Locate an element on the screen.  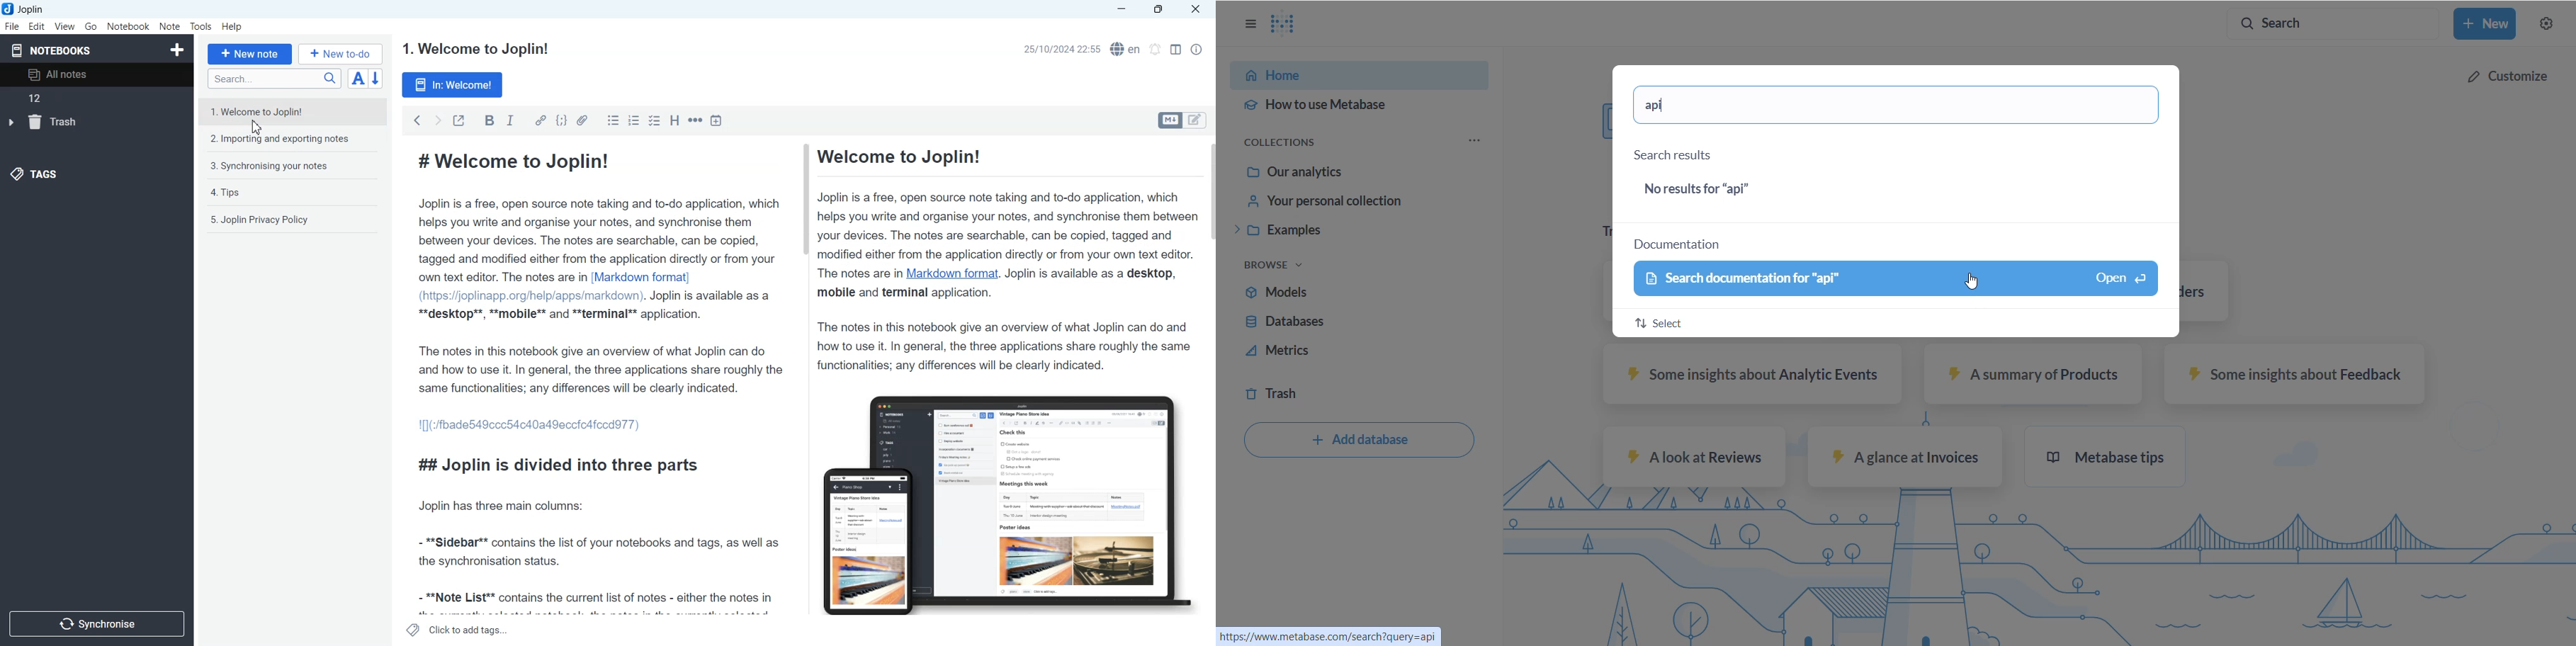
3. Synchronising your notes is located at coordinates (269, 167).